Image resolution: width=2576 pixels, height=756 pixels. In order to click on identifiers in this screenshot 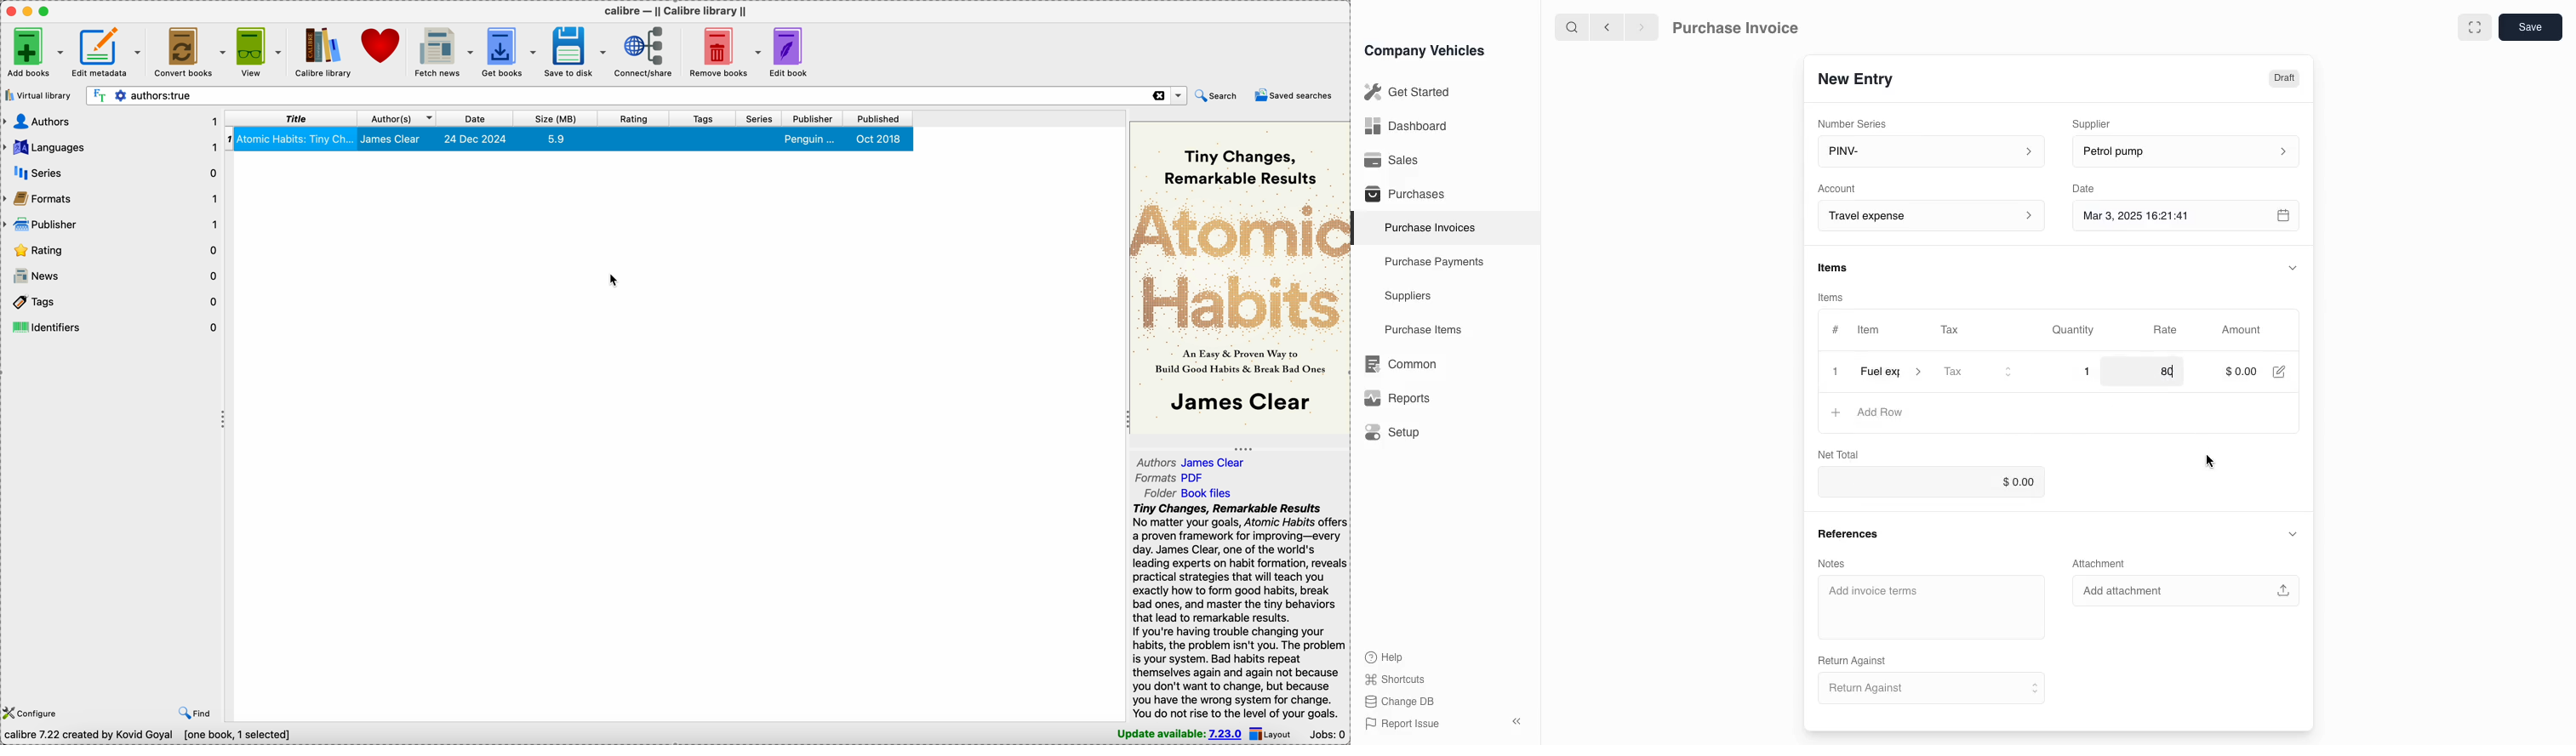, I will do `click(113, 325)`.